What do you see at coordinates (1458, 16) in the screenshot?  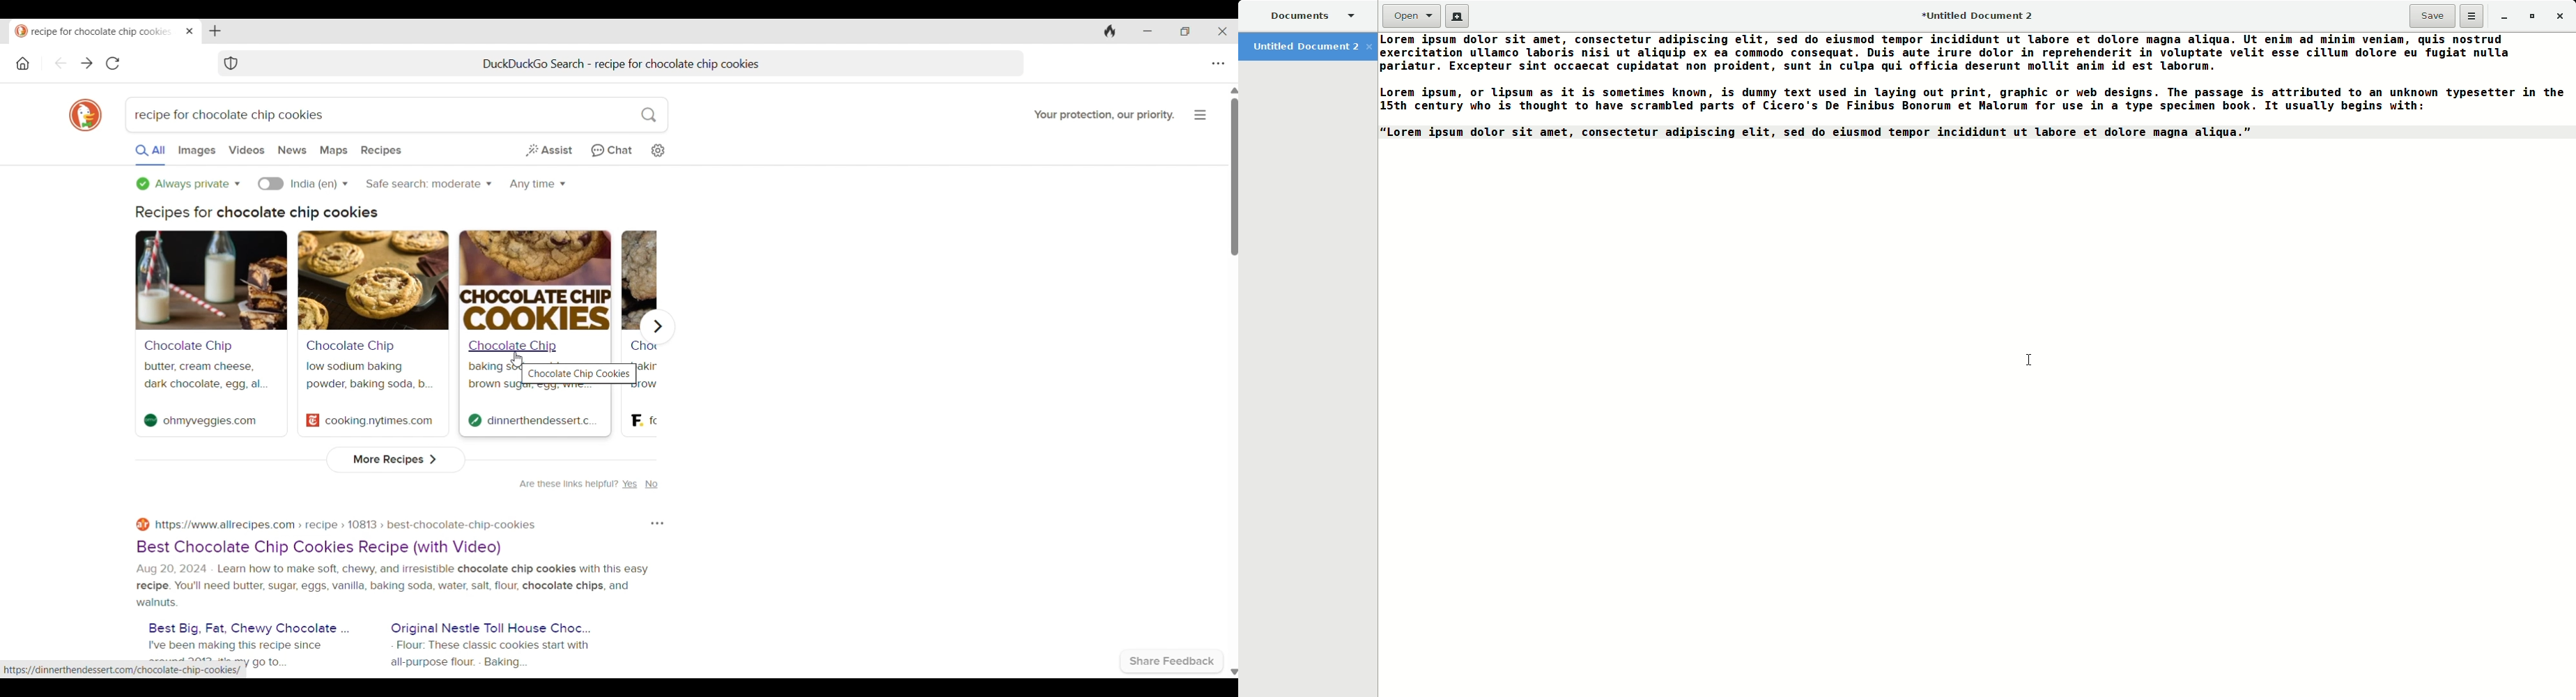 I see `New` at bounding box center [1458, 16].